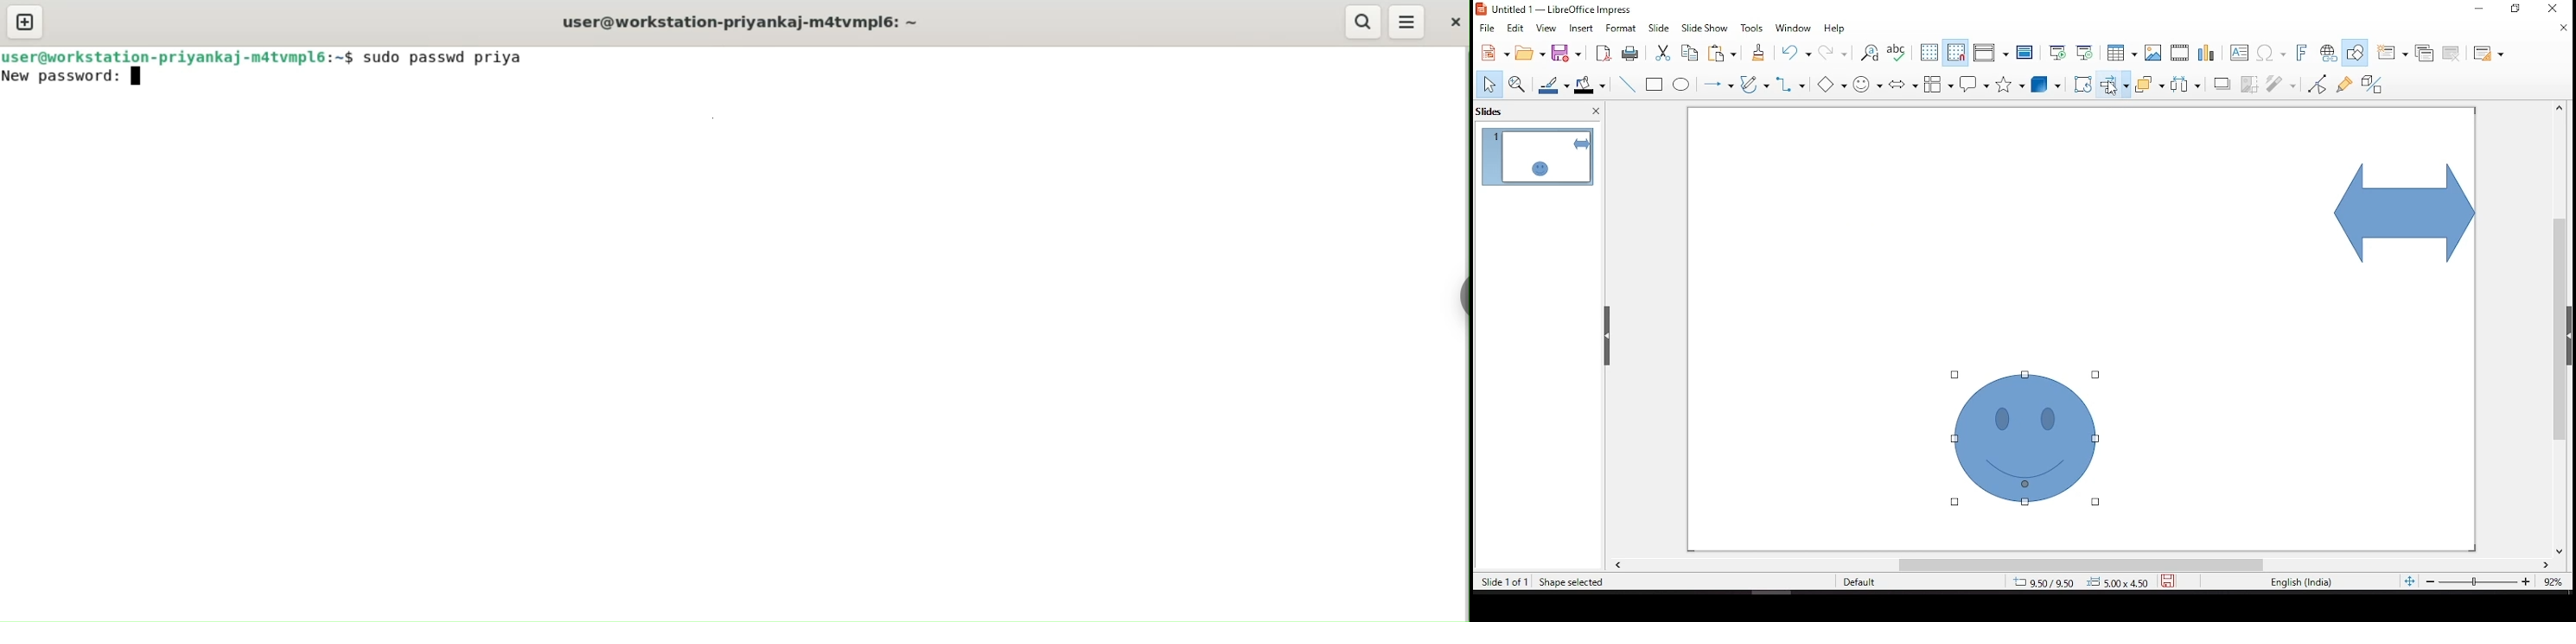 The height and width of the screenshot is (644, 2576). What do you see at coordinates (1555, 85) in the screenshot?
I see `line color` at bounding box center [1555, 85].